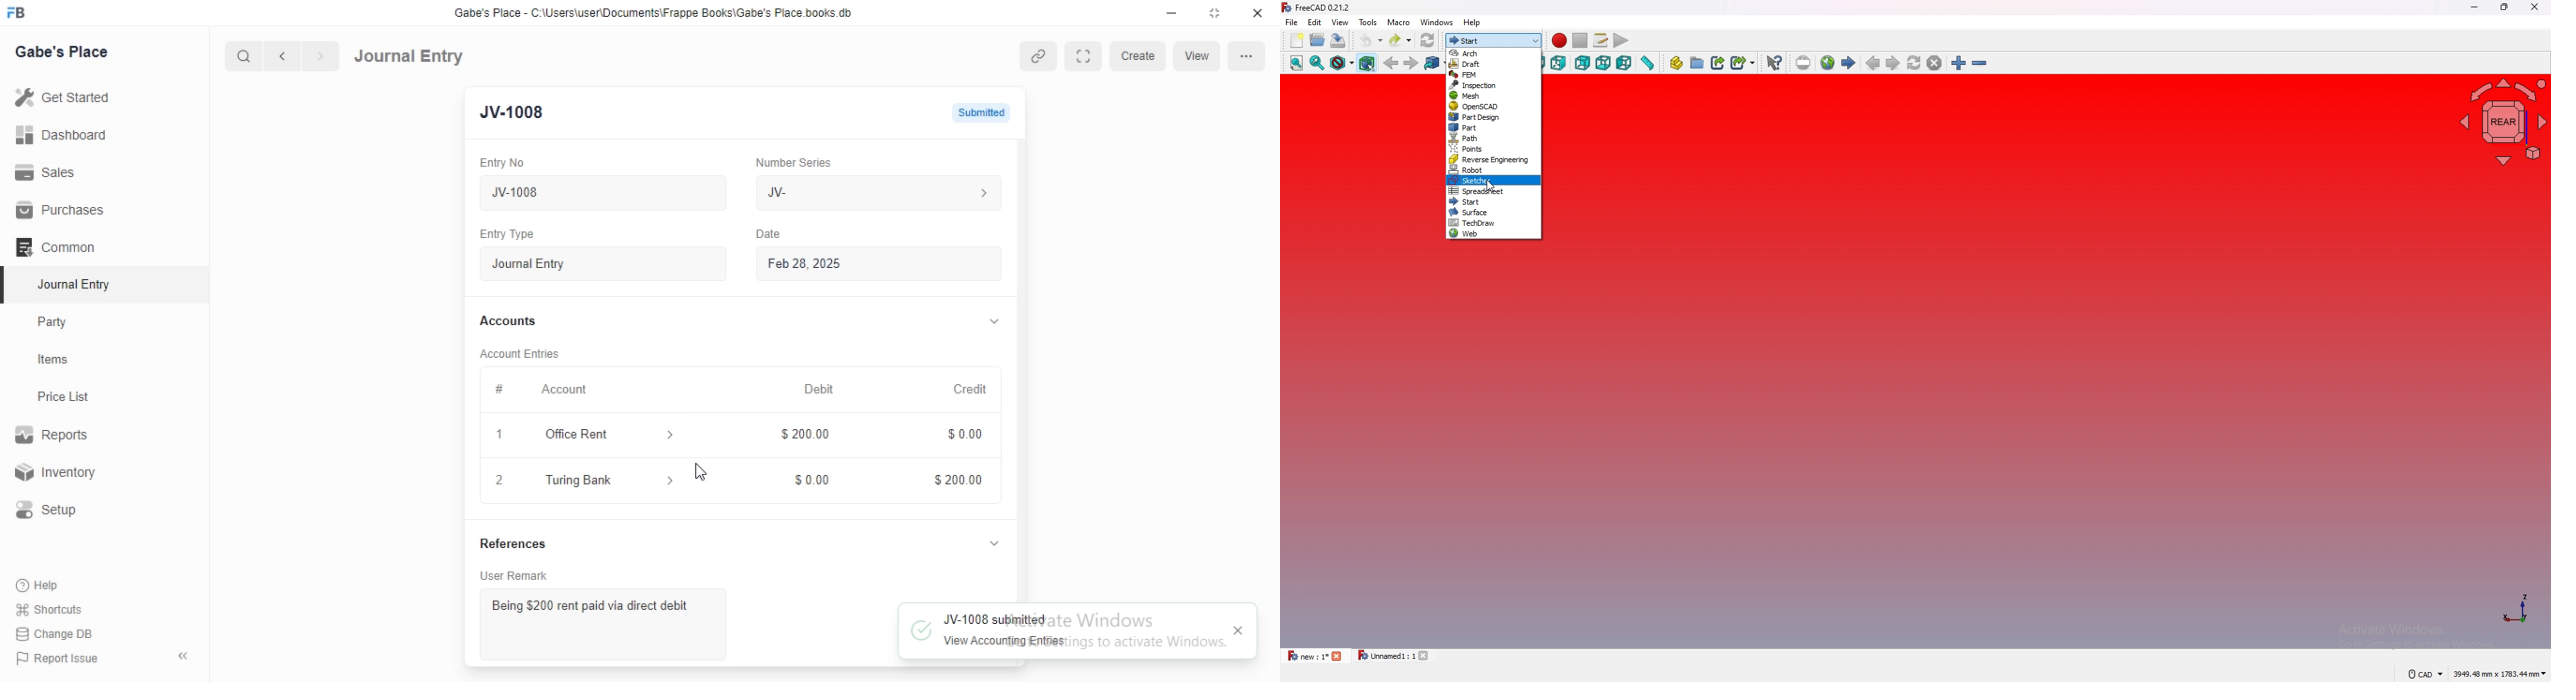 The width and height of the screenshot is (2576, 700). Describe the element at coordinates (1218, 13) in the screenshot. I see `restore` at that location.